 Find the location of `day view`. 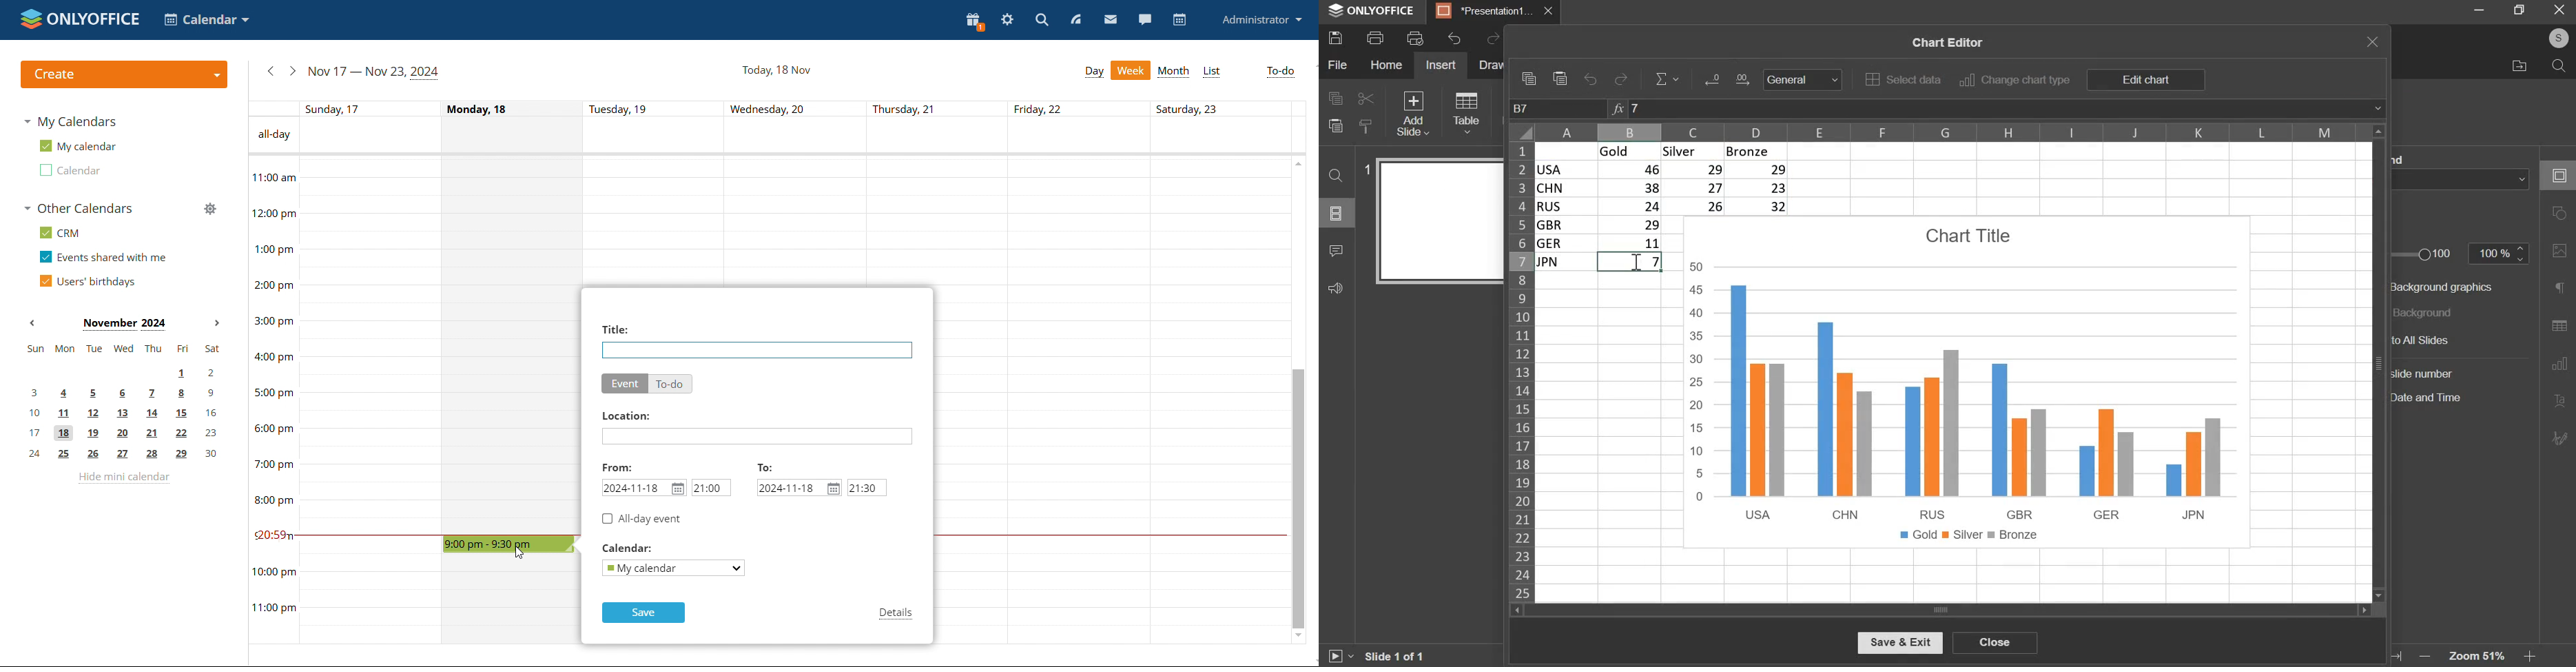

day view is located at coordinates (1095, 71).